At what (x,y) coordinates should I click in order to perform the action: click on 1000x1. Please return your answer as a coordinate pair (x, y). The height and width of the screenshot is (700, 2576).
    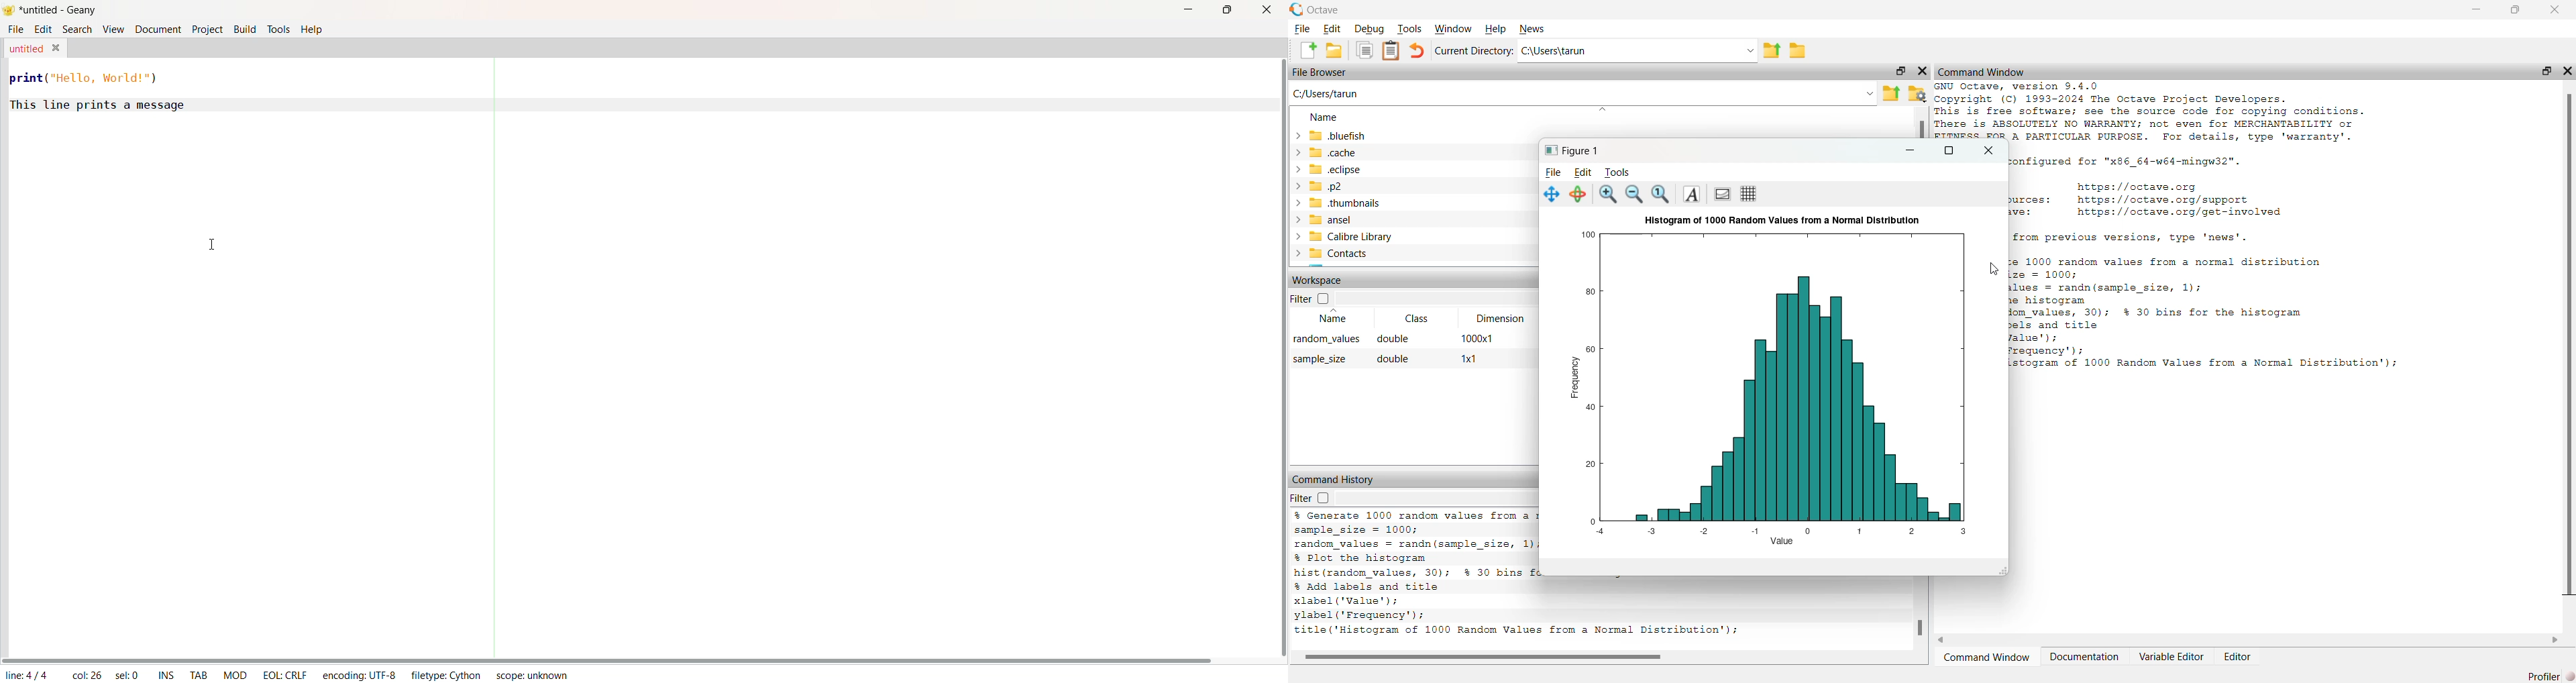
    Looking at the image, I should click on (1477, 337).